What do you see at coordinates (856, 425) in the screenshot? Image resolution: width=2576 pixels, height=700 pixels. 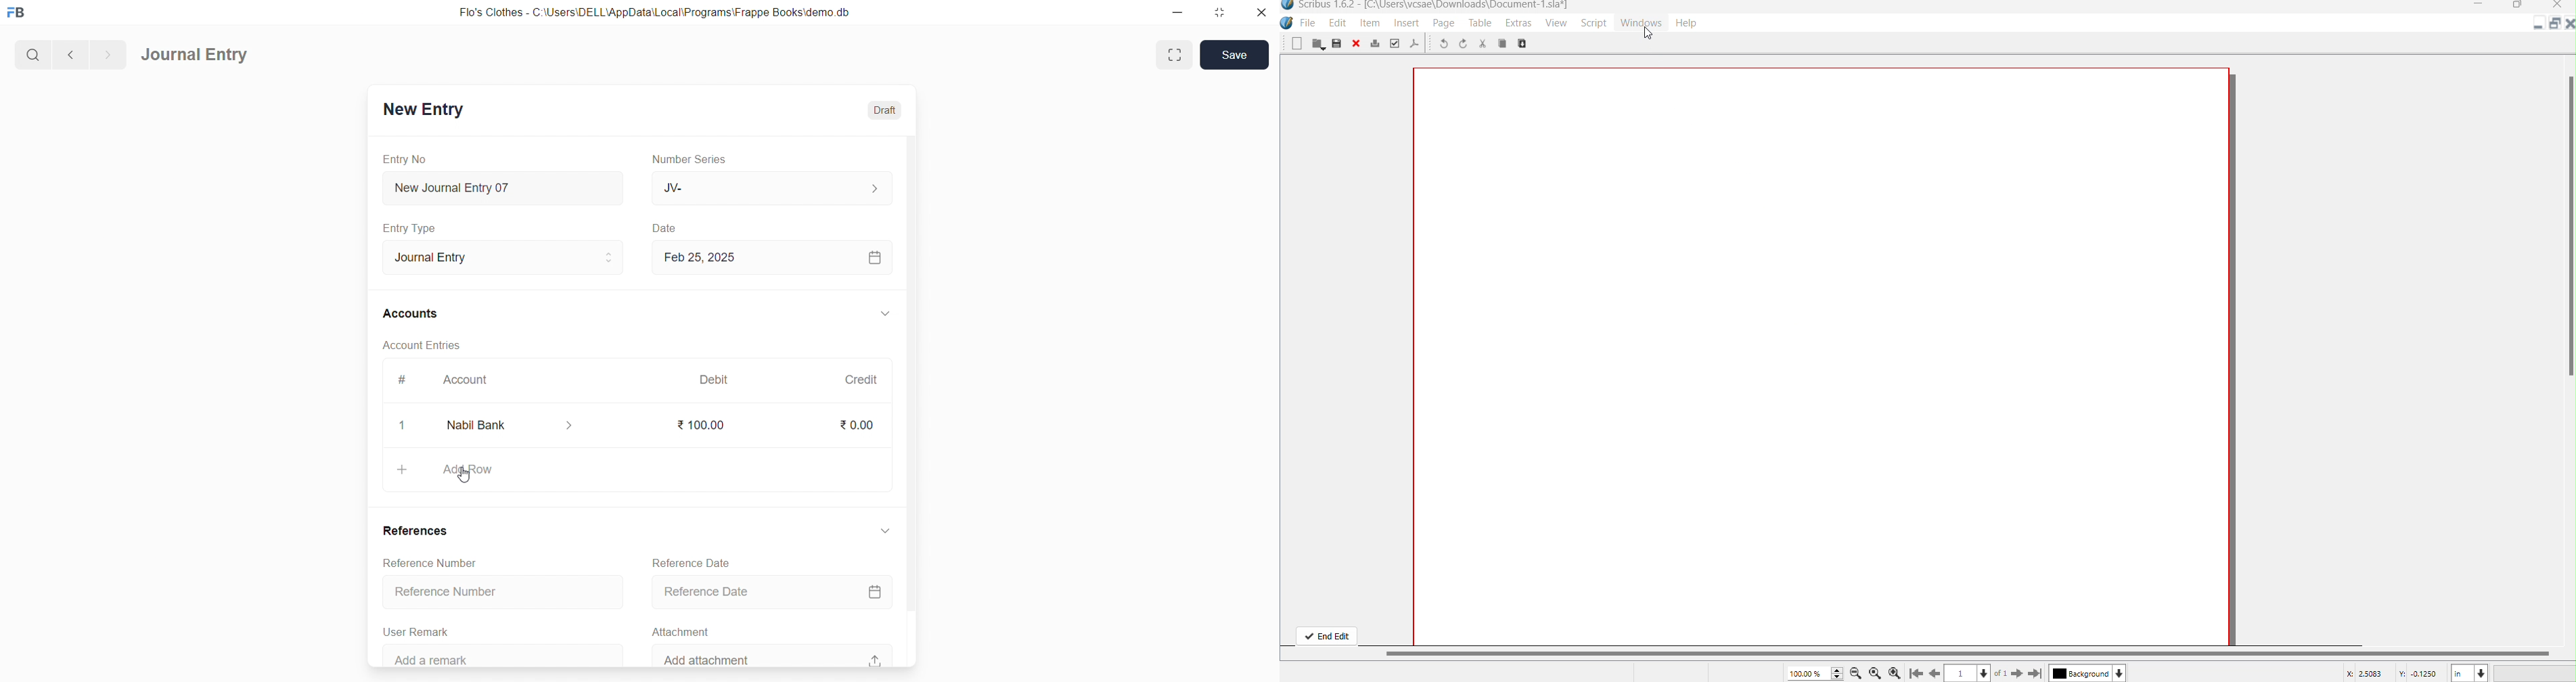 I see `₹ 0.00` at bounding box center [856, 425].